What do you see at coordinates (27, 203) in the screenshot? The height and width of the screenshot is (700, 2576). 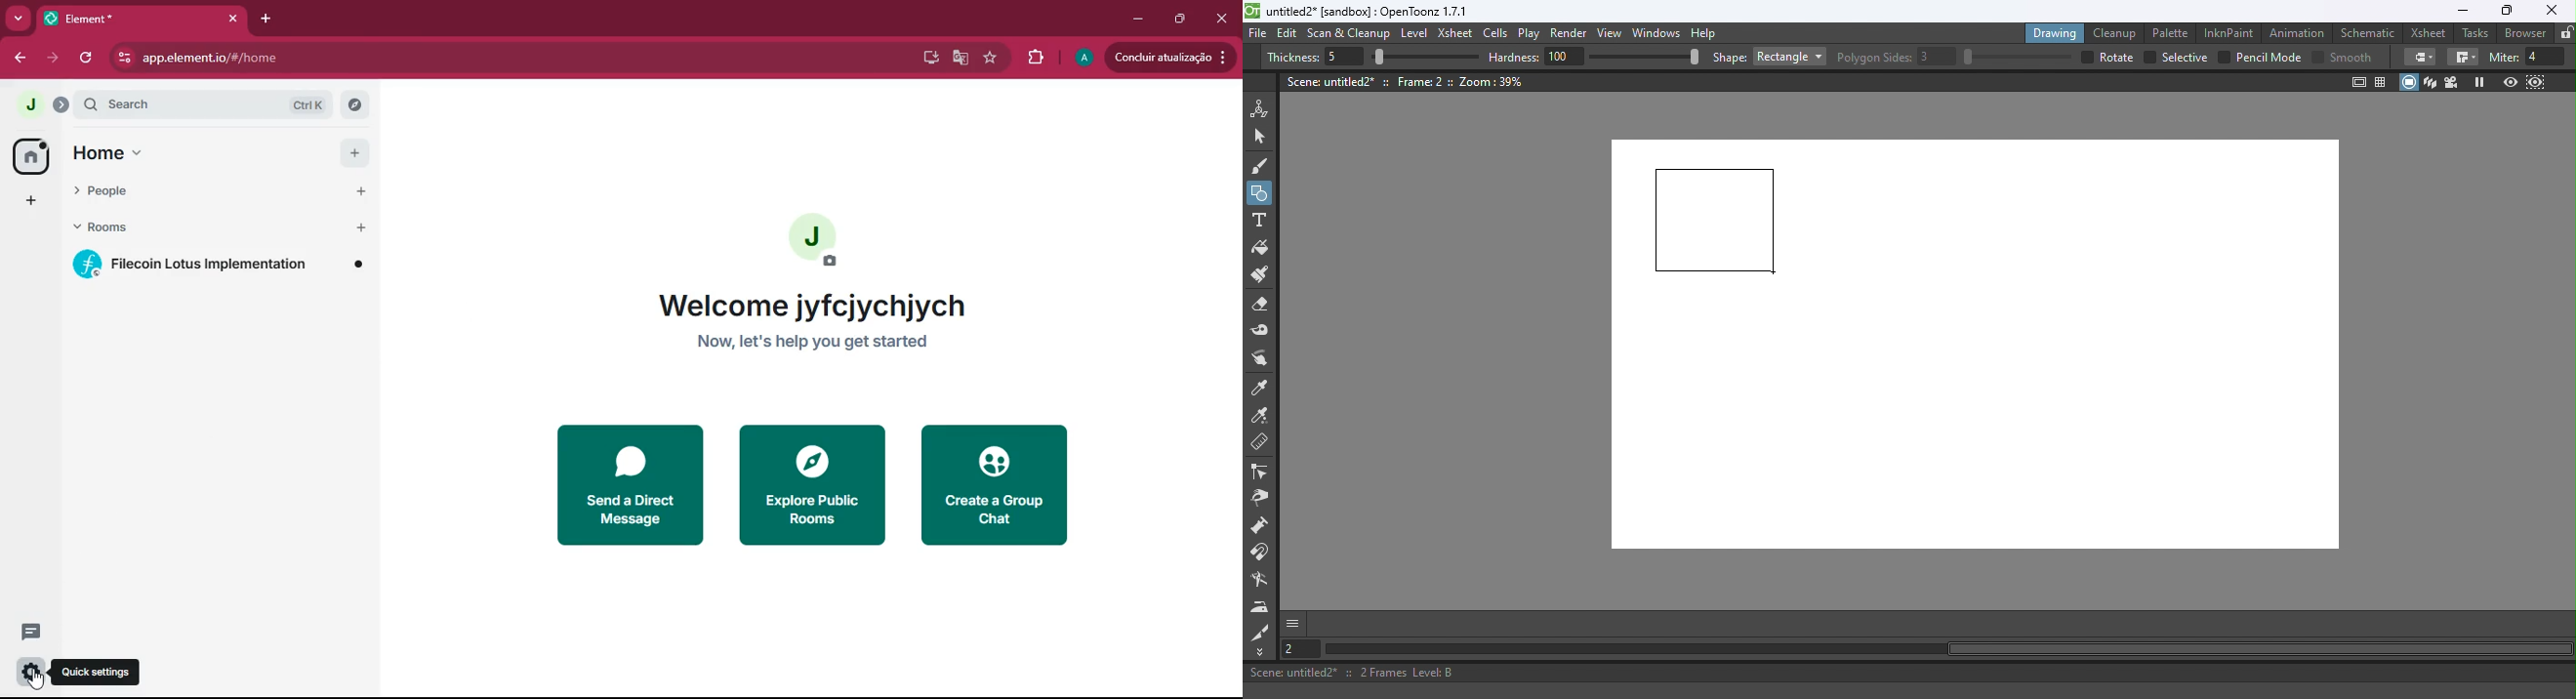 I see `add` at bounding box center [27, 203].